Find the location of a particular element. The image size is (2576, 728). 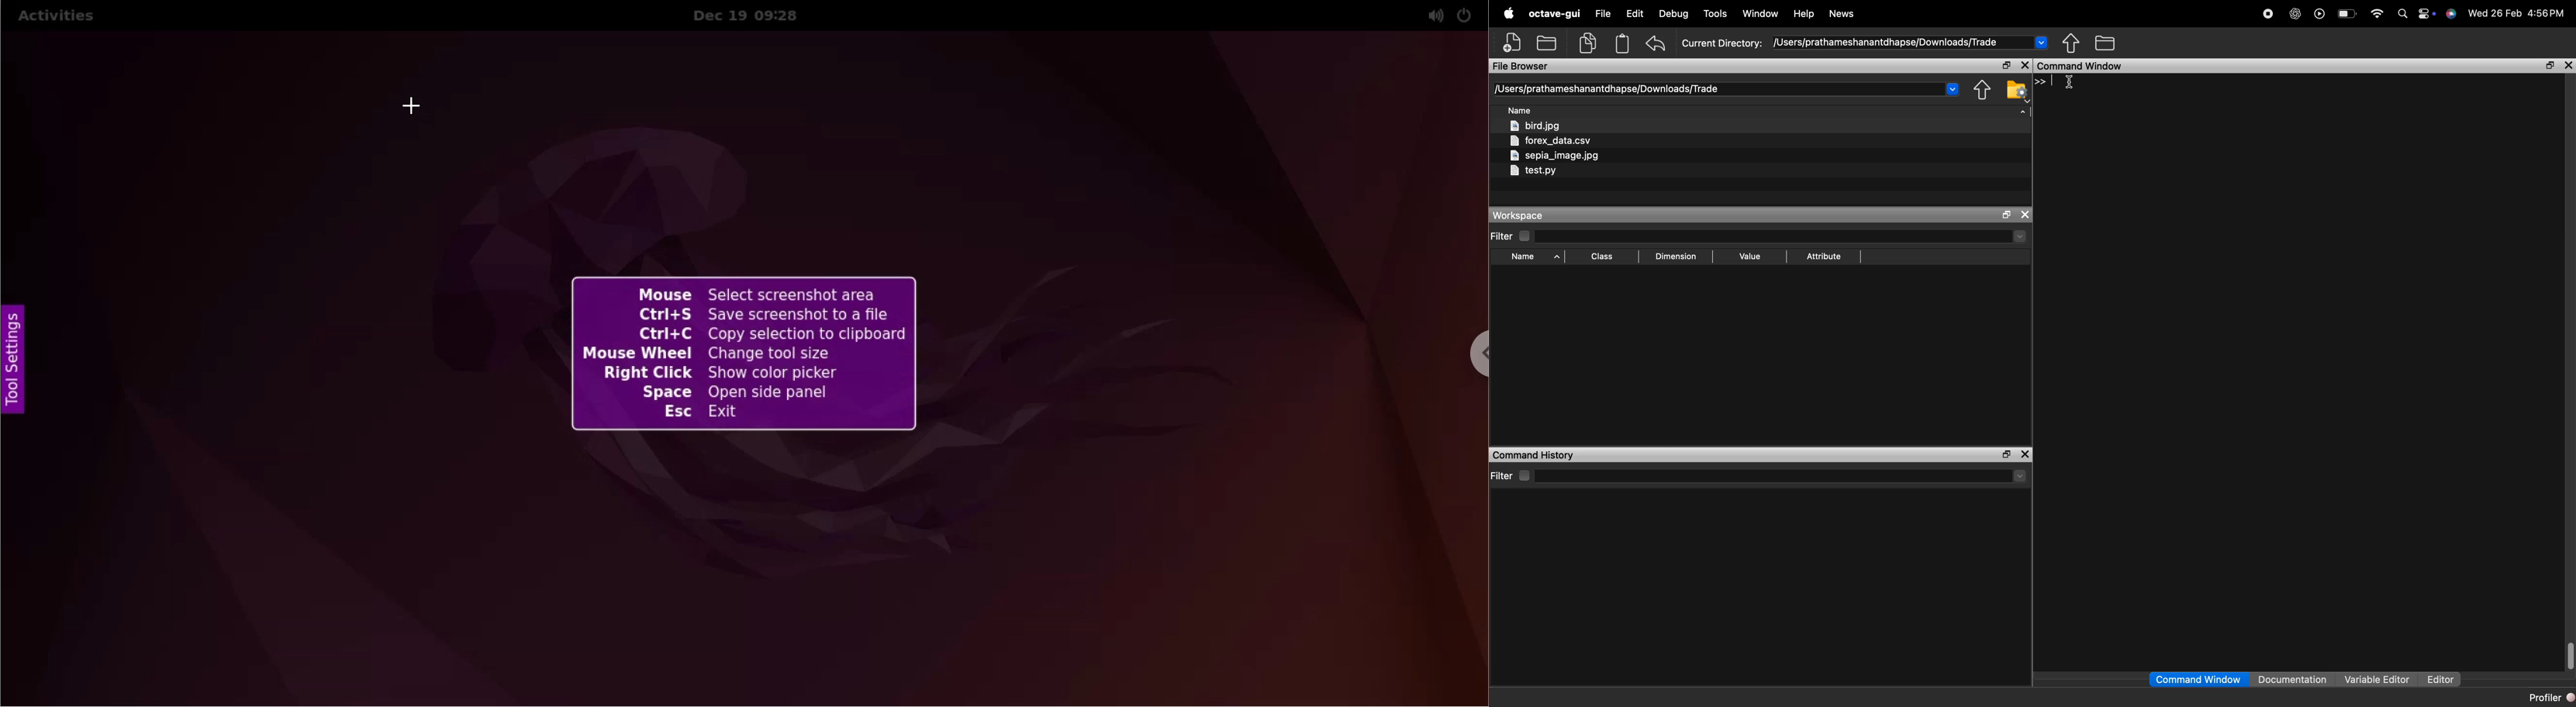

drop-down  is located at coordinates (2019, 476).